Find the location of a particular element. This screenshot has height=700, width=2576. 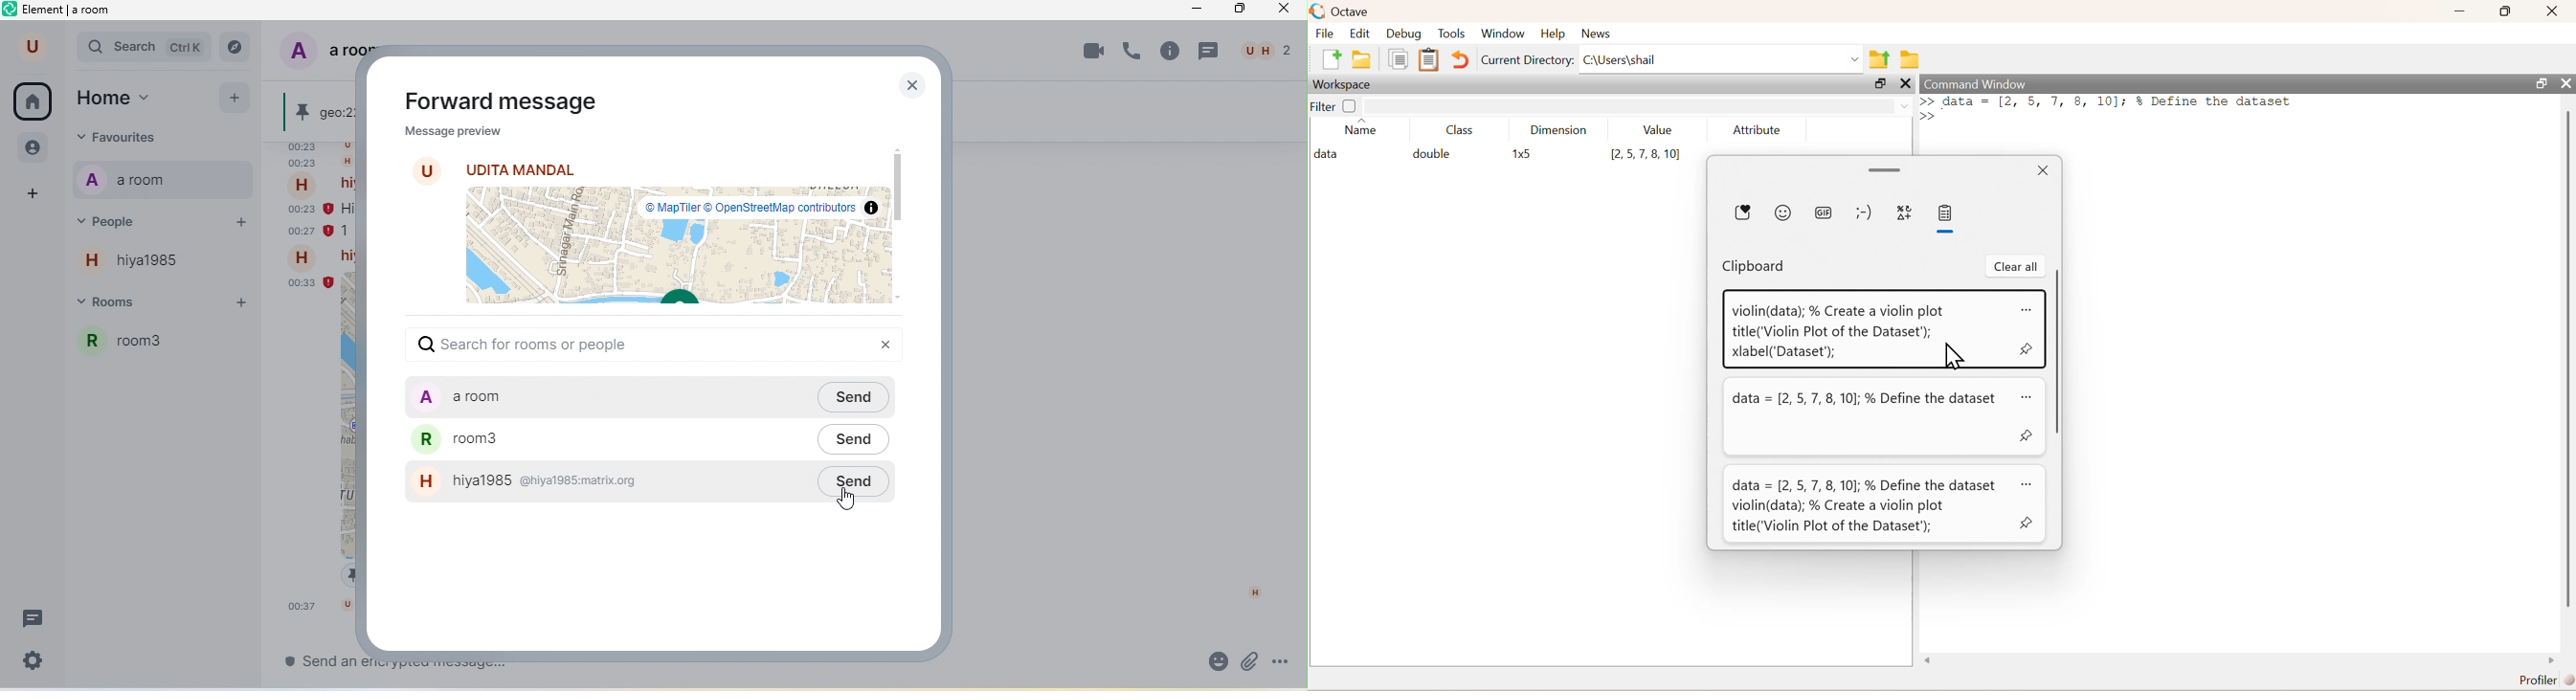

data = [2, 5, 7, 8, 10]; % Define the dataset is located at coordinates (1867, 400).